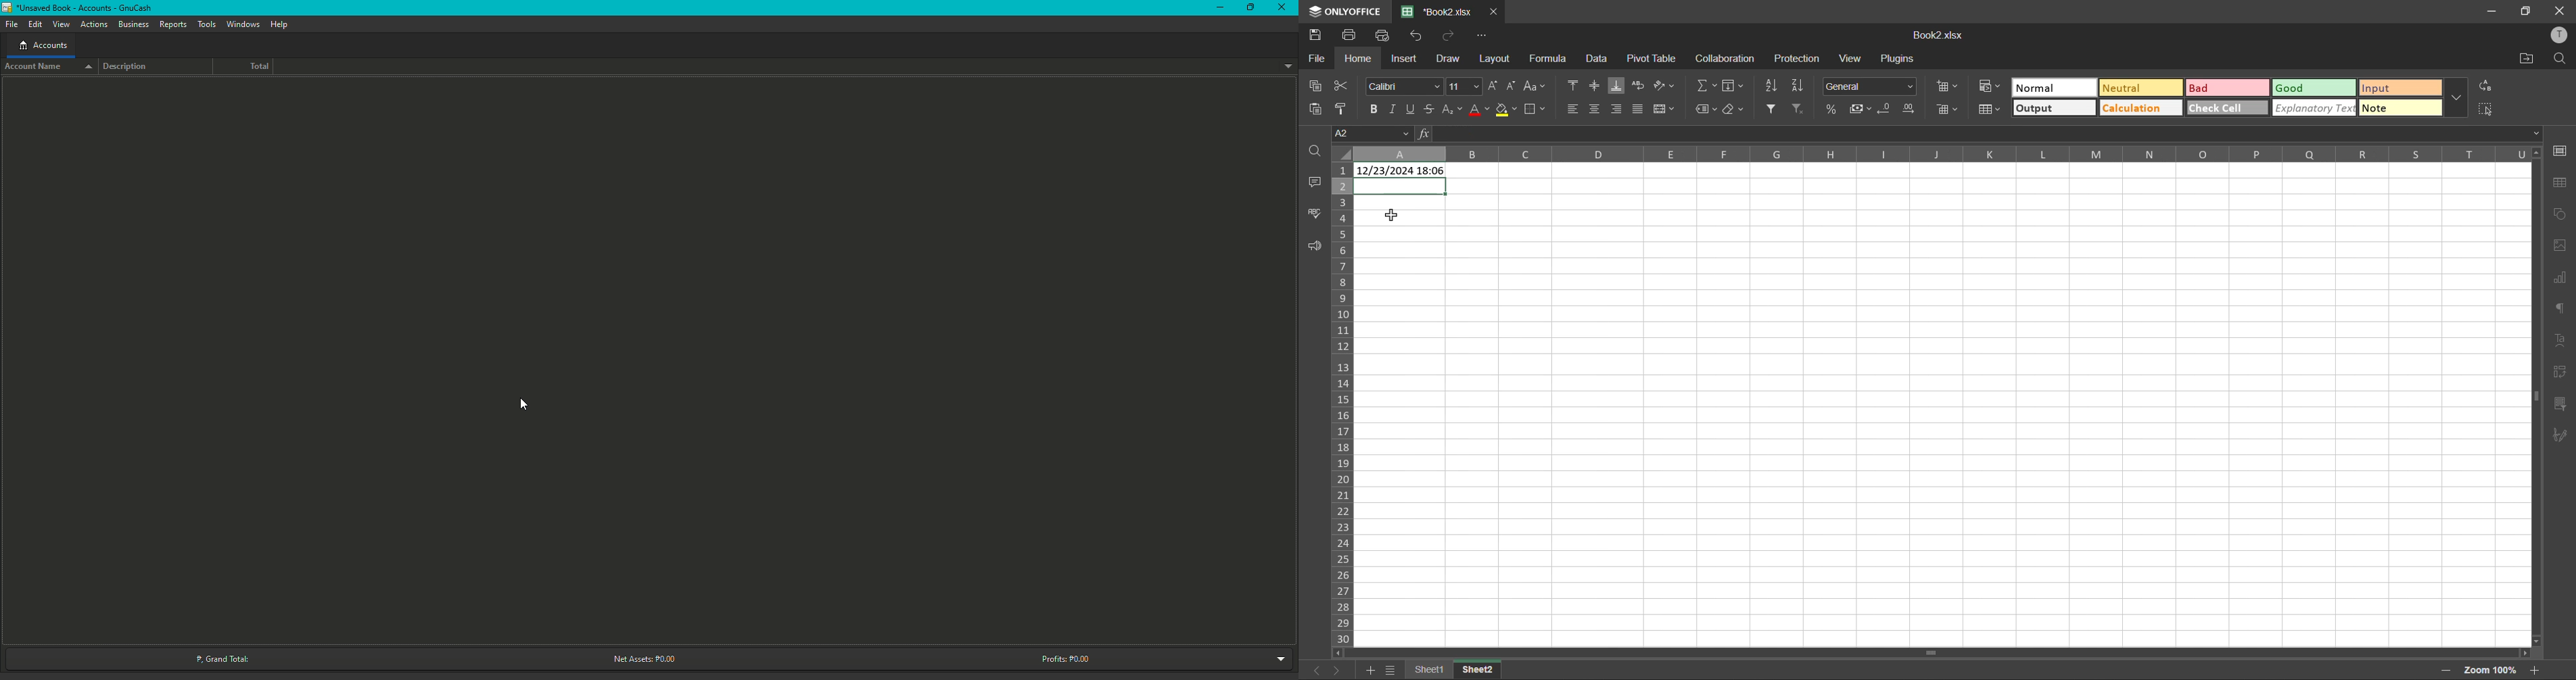  I want to click on customize quick access toolbar, so click(1482, 37).